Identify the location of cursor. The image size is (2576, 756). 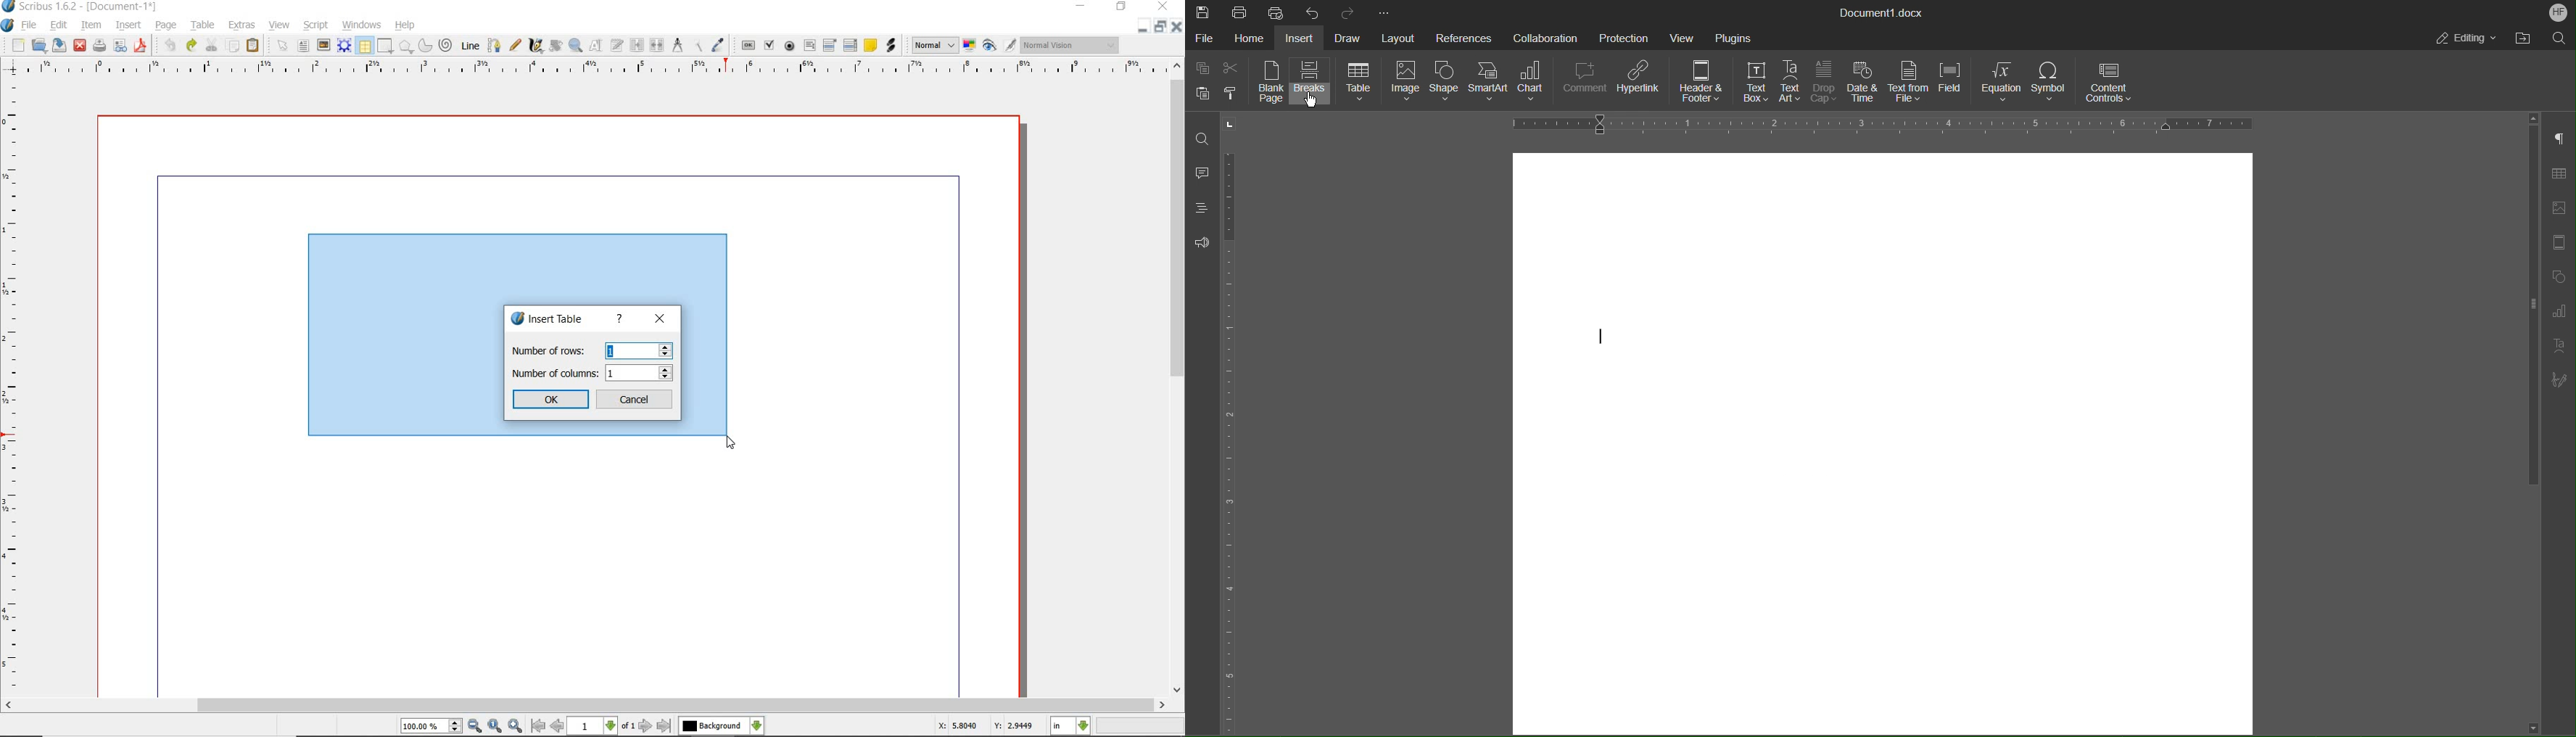
(730, 443).